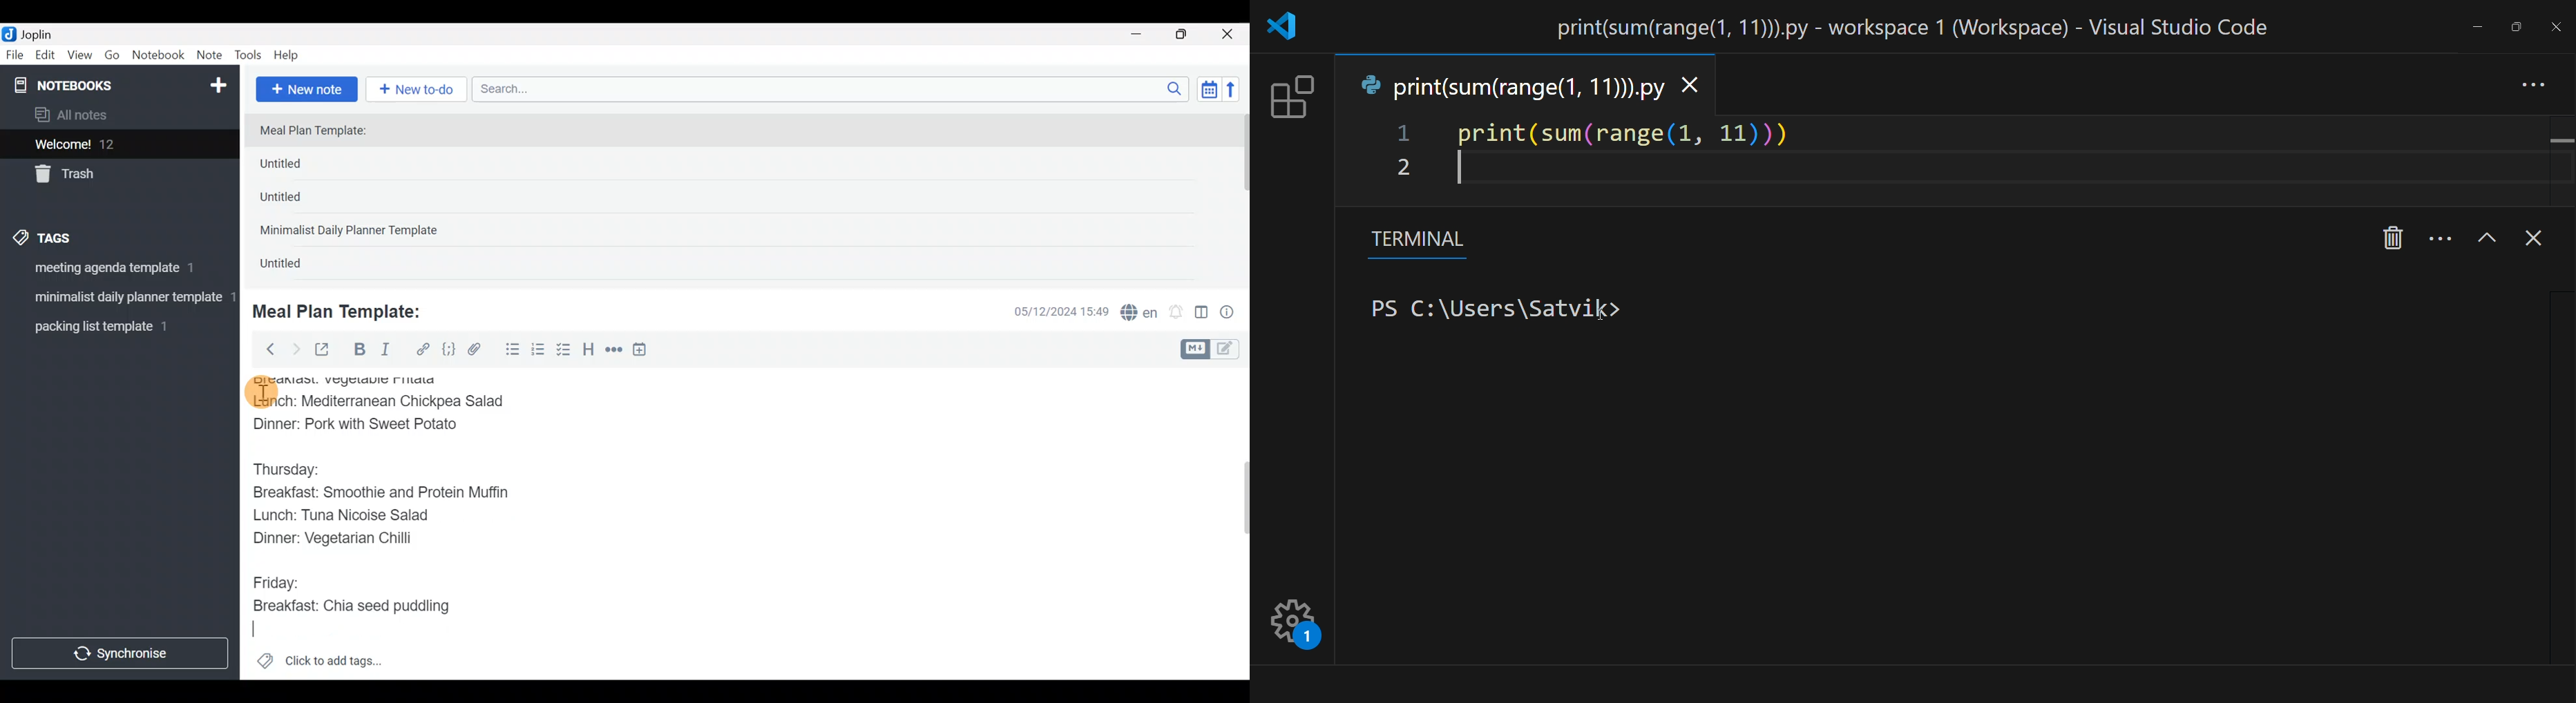  I want to click on Close, so click(1230, 35).